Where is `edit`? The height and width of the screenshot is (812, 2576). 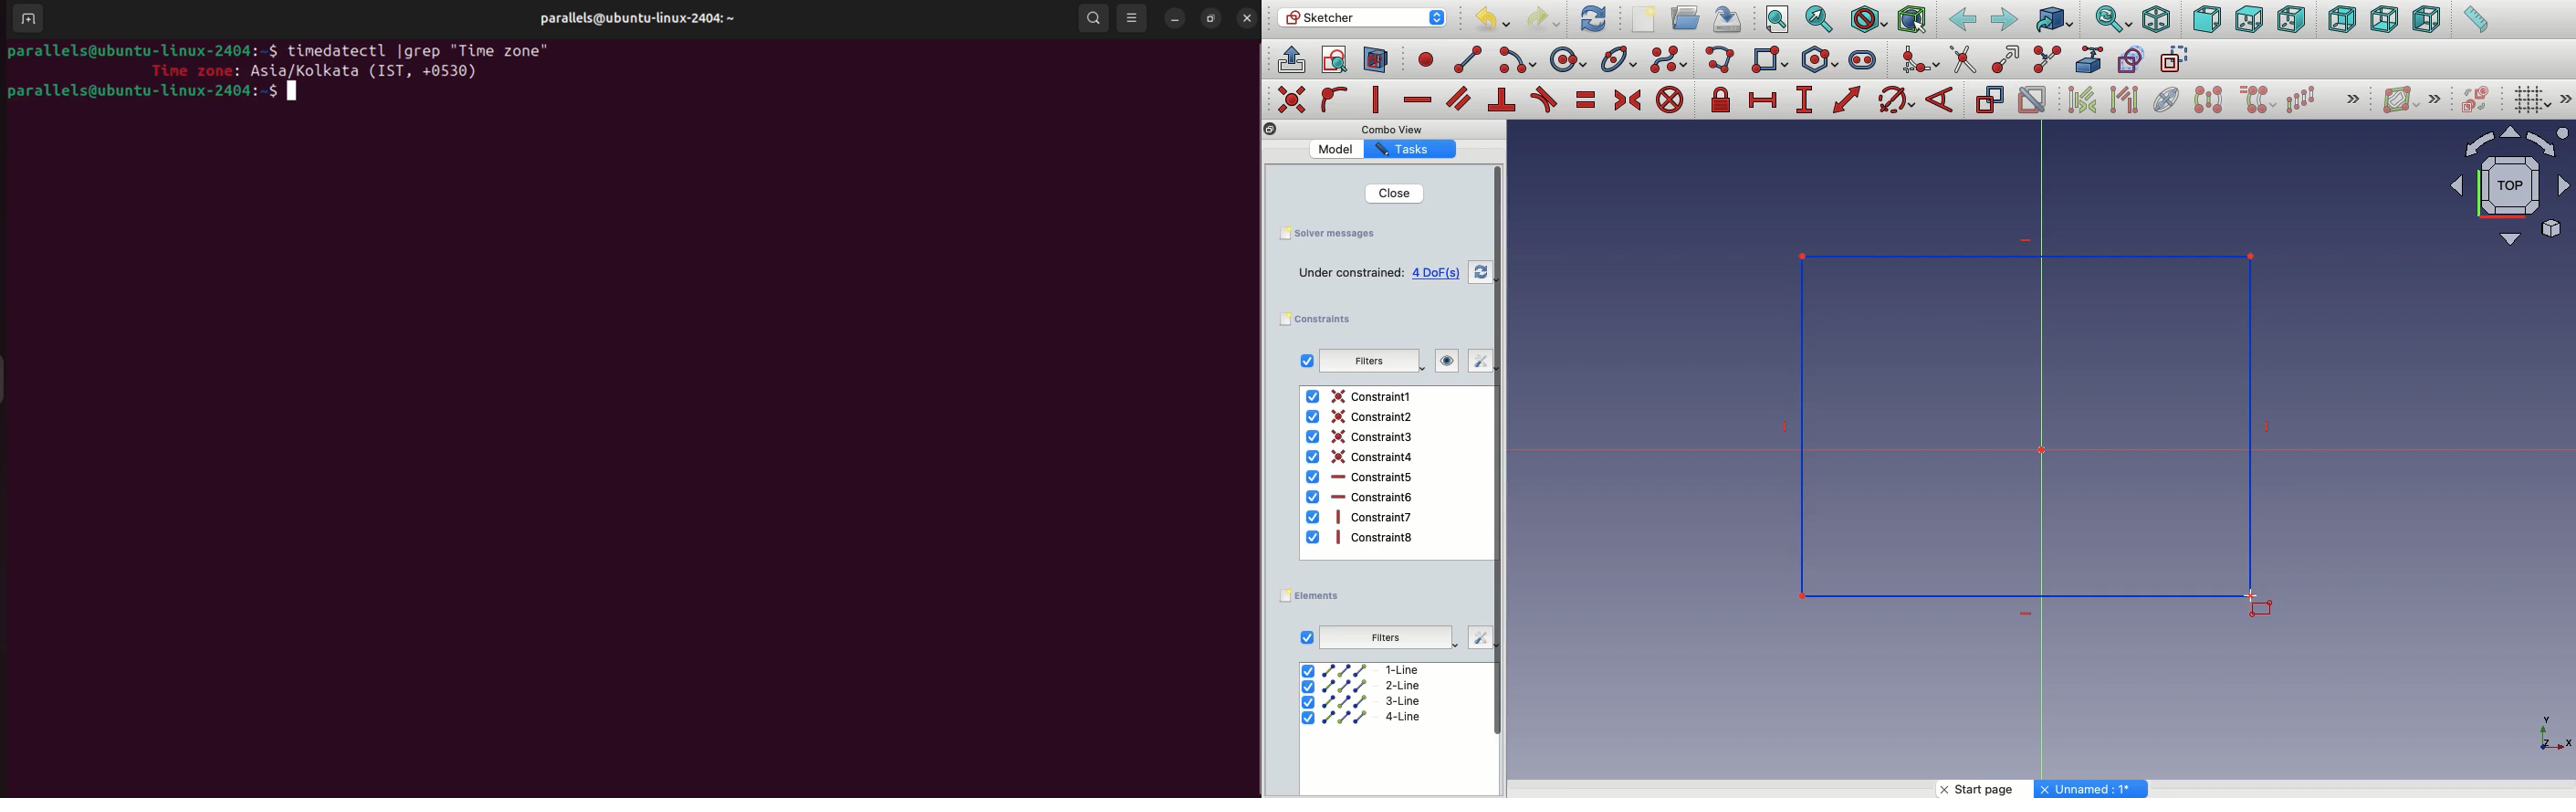 edit is located at coordinates (1472, 361).